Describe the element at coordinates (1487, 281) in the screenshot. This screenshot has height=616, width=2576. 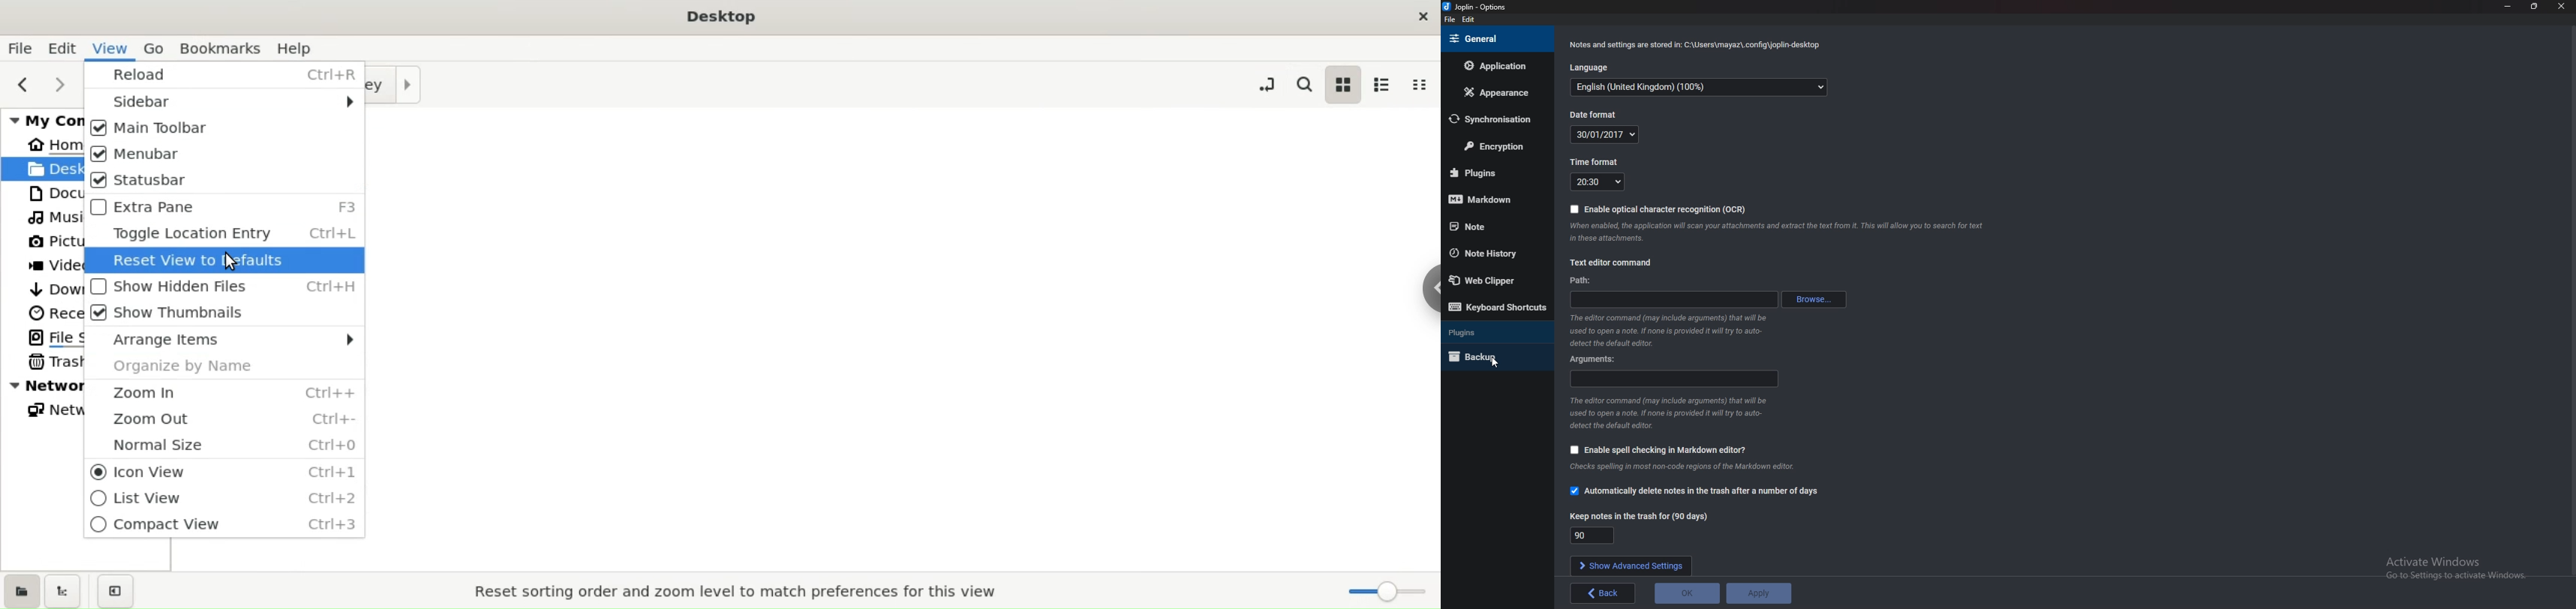
I see `Web Clipper` at that location.